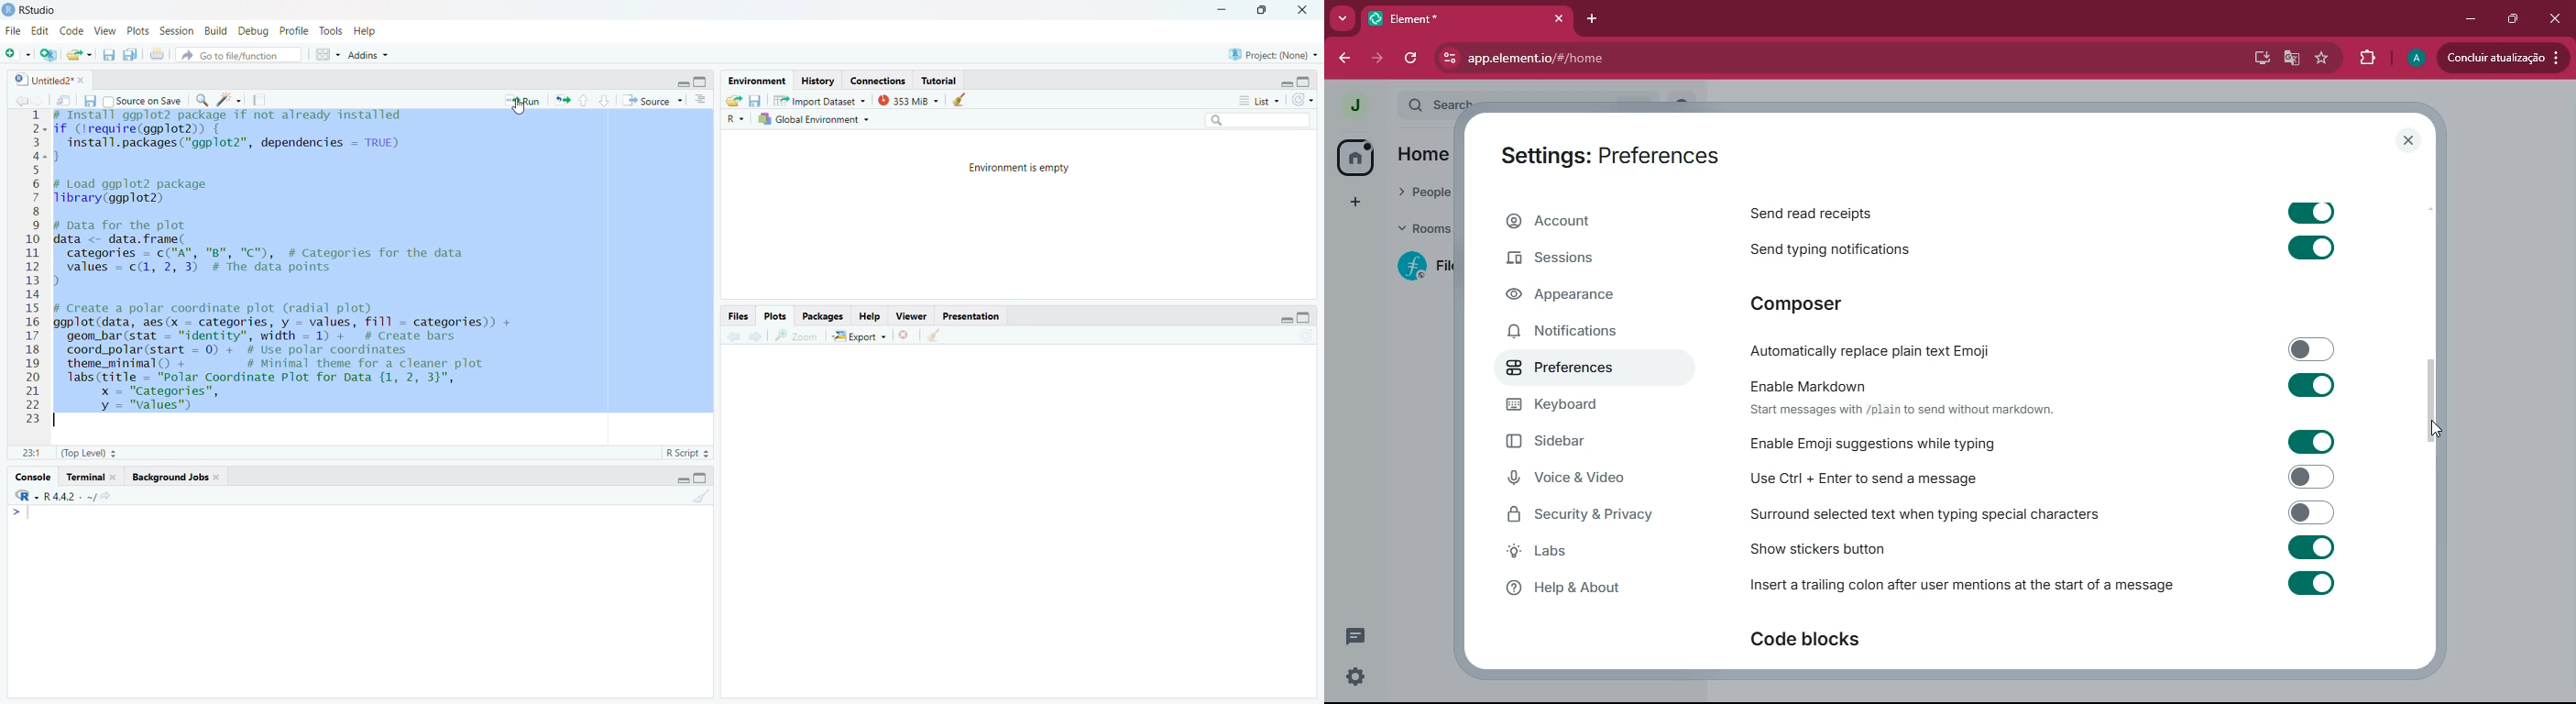 This screenshot has height=728, width=2576. What do you see at coordinates (796, 336) in the screenshot?
I see `zoom` at bounding box center [796, 336].